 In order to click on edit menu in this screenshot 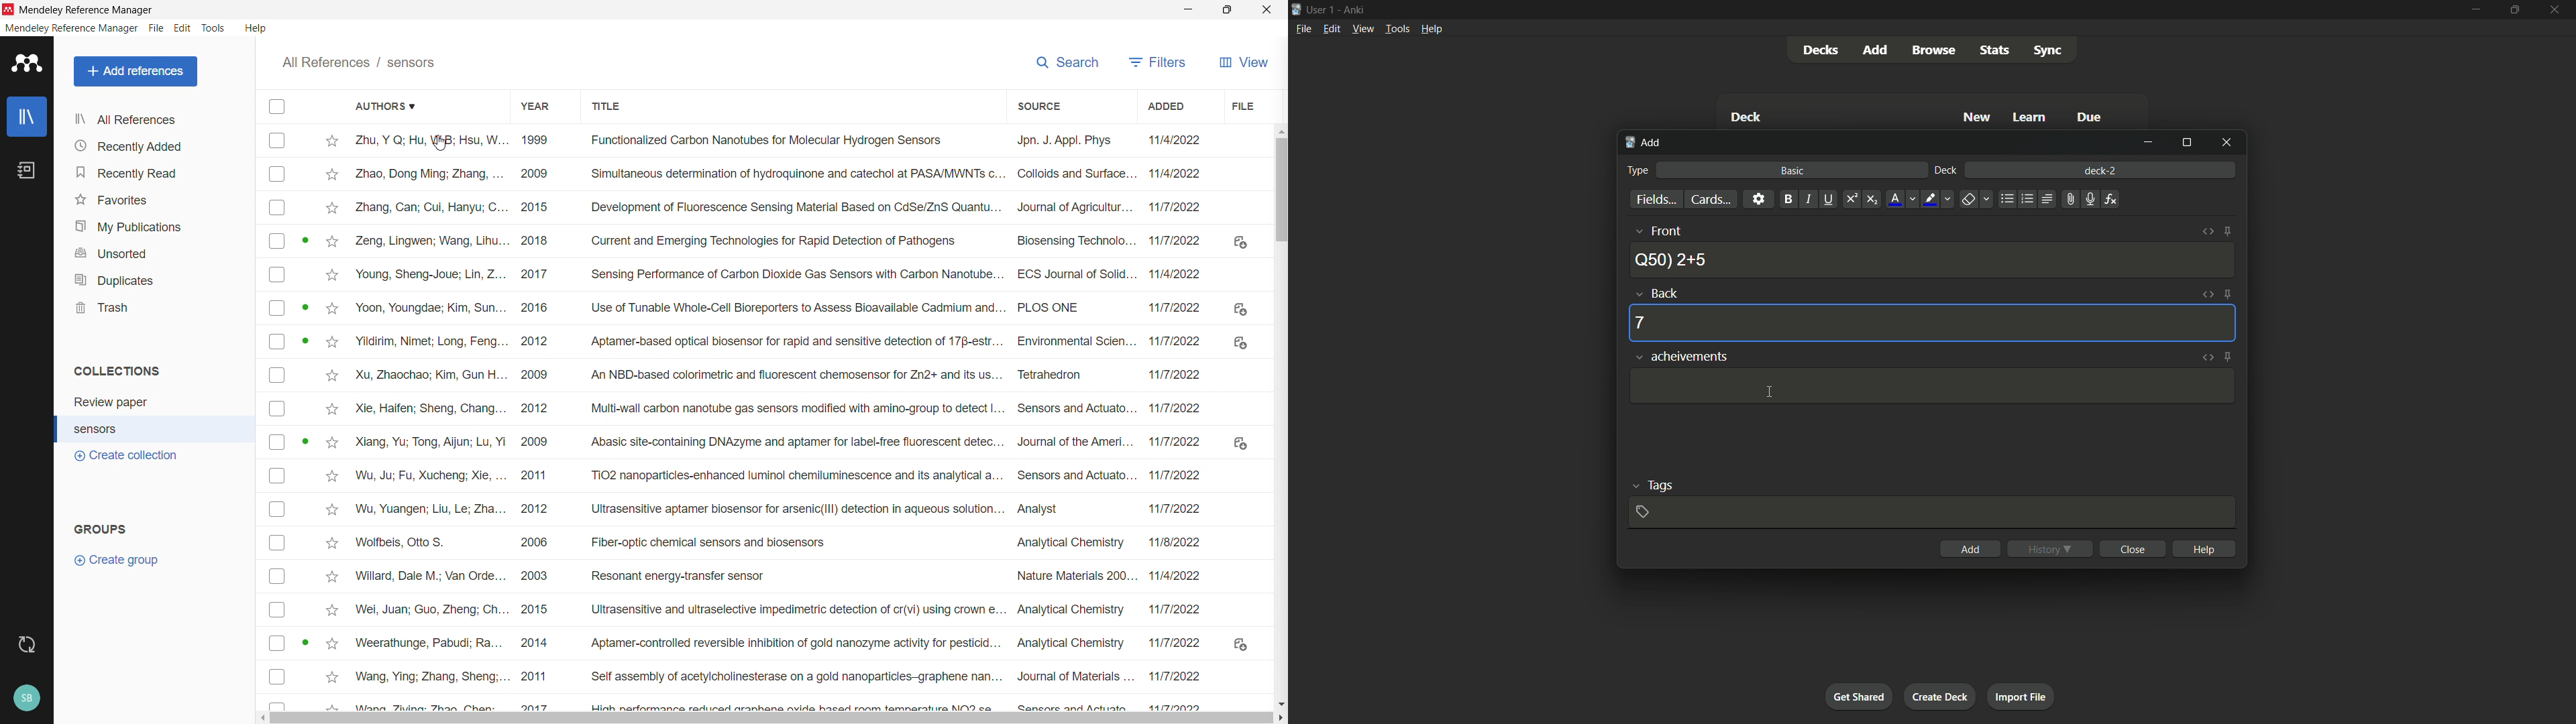, I will do `click(1331, 29)`.